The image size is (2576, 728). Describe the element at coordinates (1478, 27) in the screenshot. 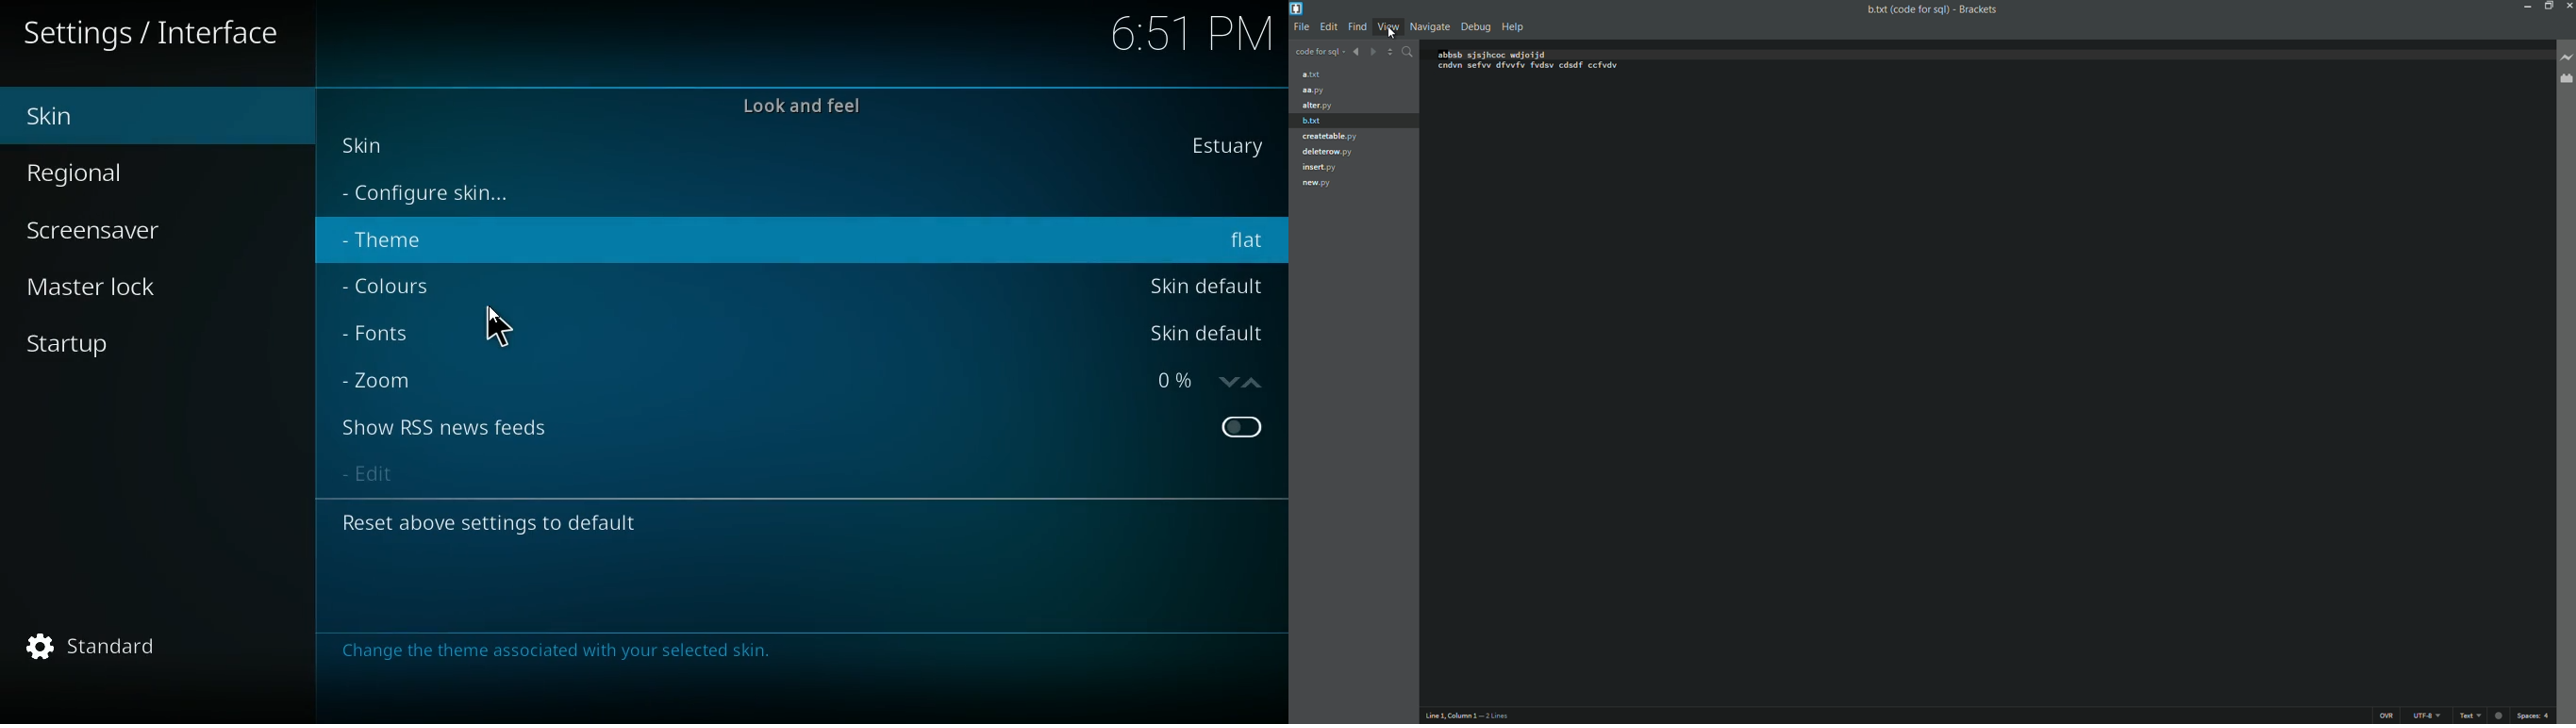

I see `Debug menu` at that location.